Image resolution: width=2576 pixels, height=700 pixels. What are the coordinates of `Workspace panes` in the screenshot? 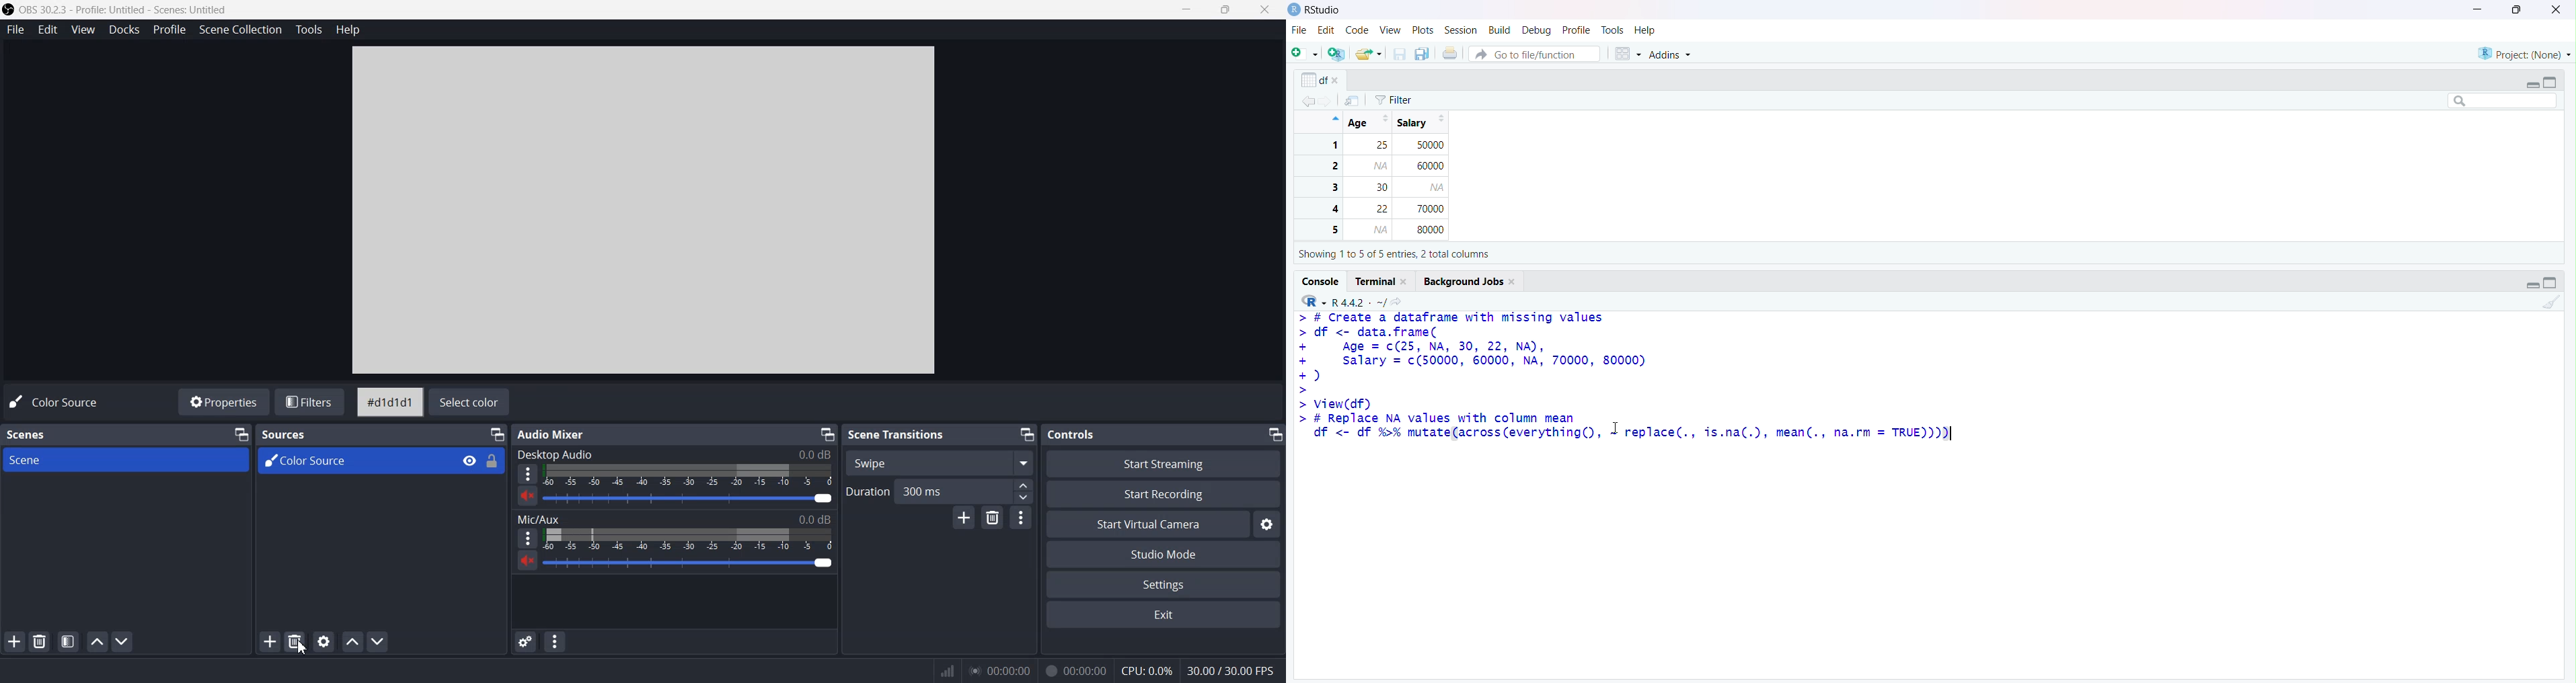 It's located at (1625, 50).